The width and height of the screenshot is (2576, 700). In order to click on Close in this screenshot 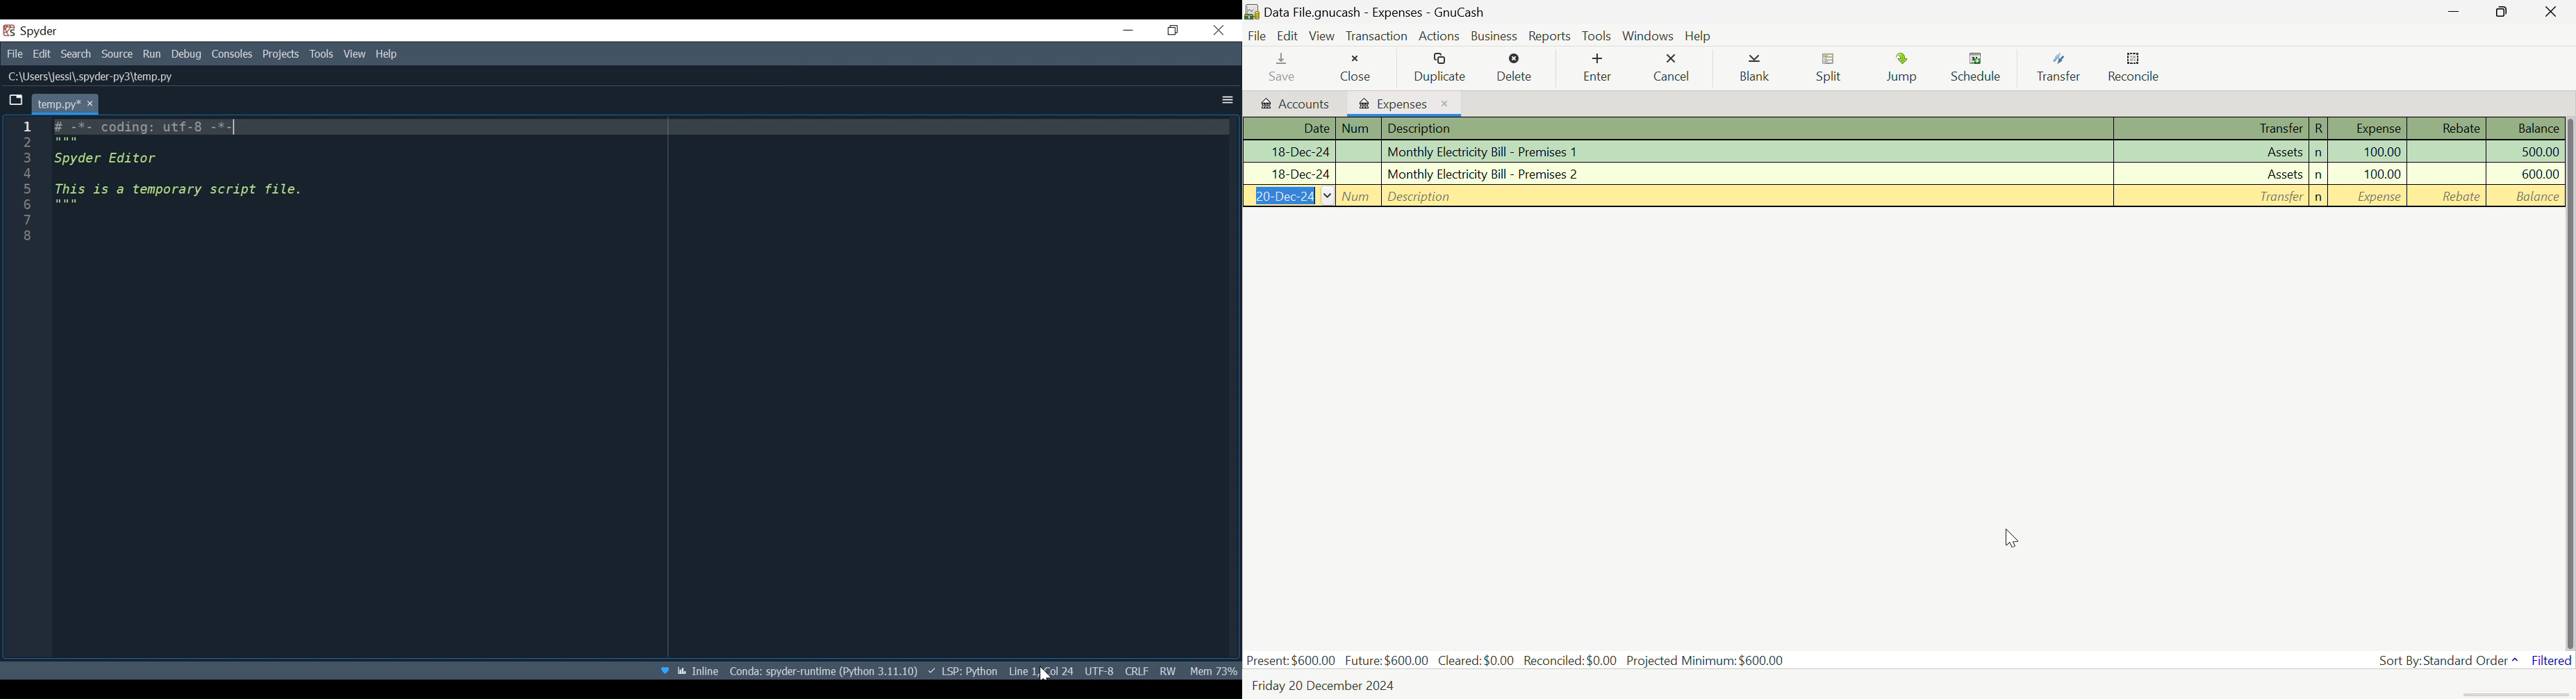, I will do `click(2552, 12)`.